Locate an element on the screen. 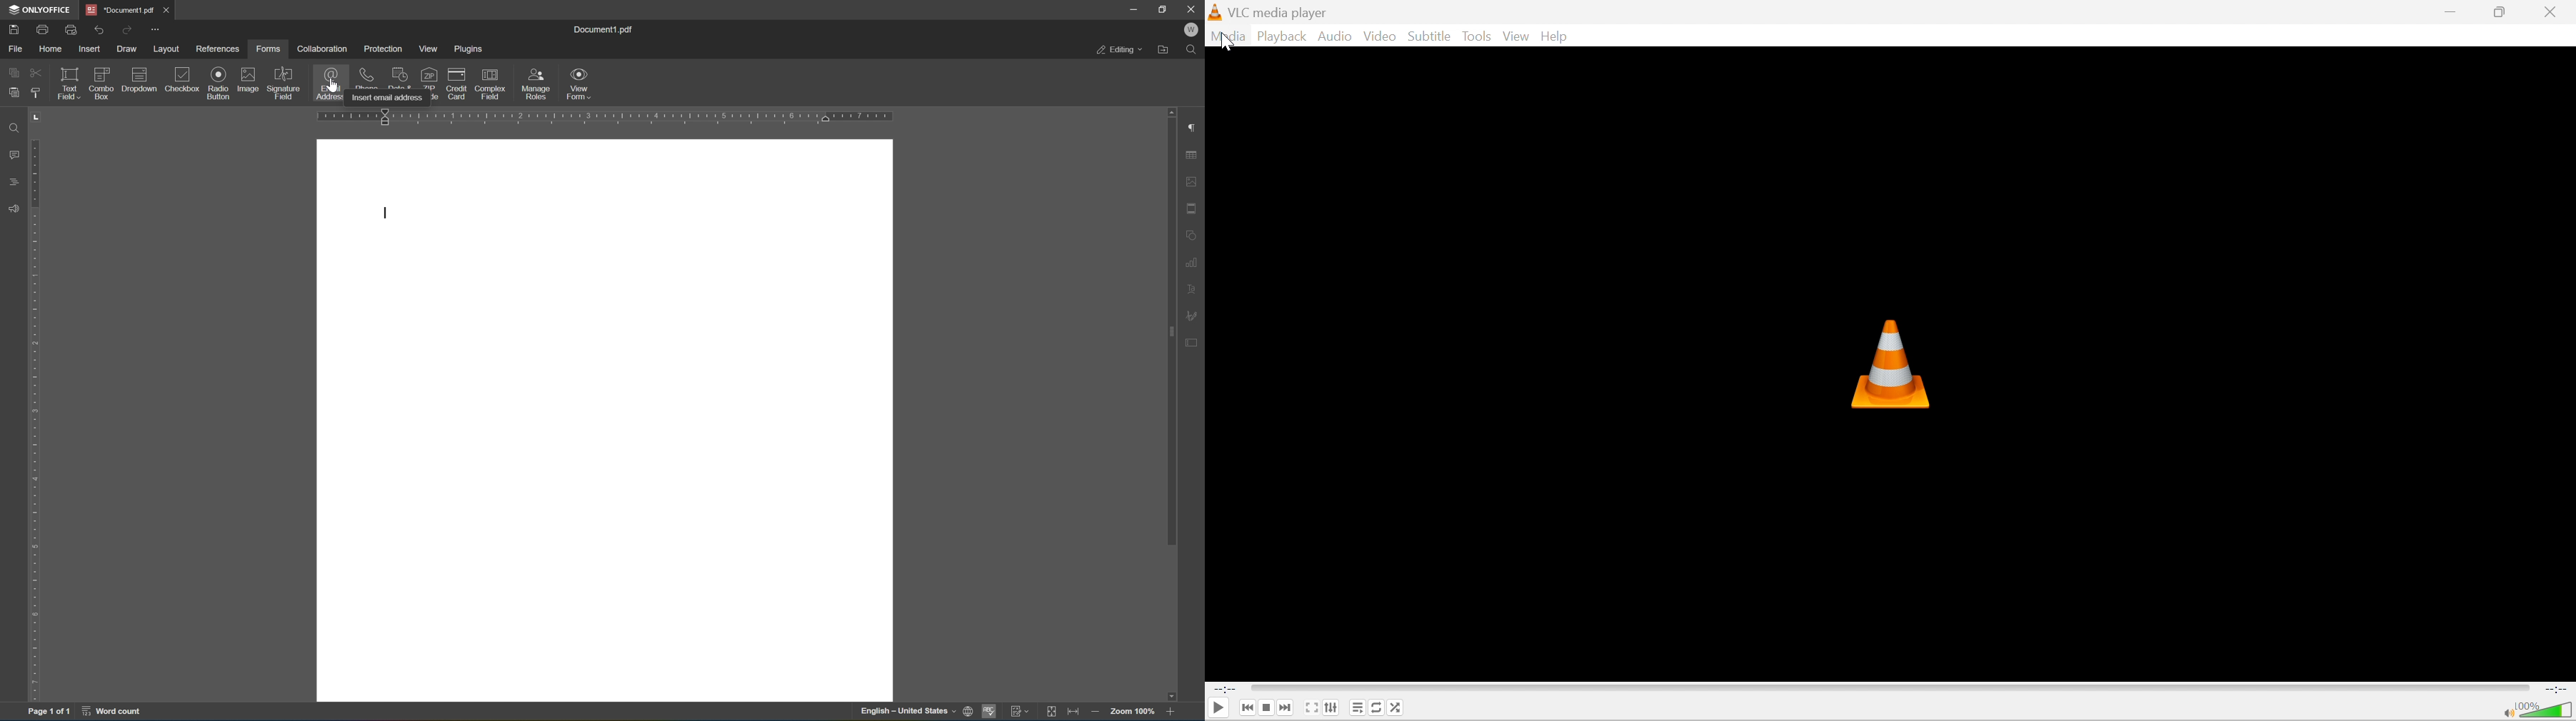 This screenshot has width=2576, height=728. signature field is located at coordinates (286, 83).